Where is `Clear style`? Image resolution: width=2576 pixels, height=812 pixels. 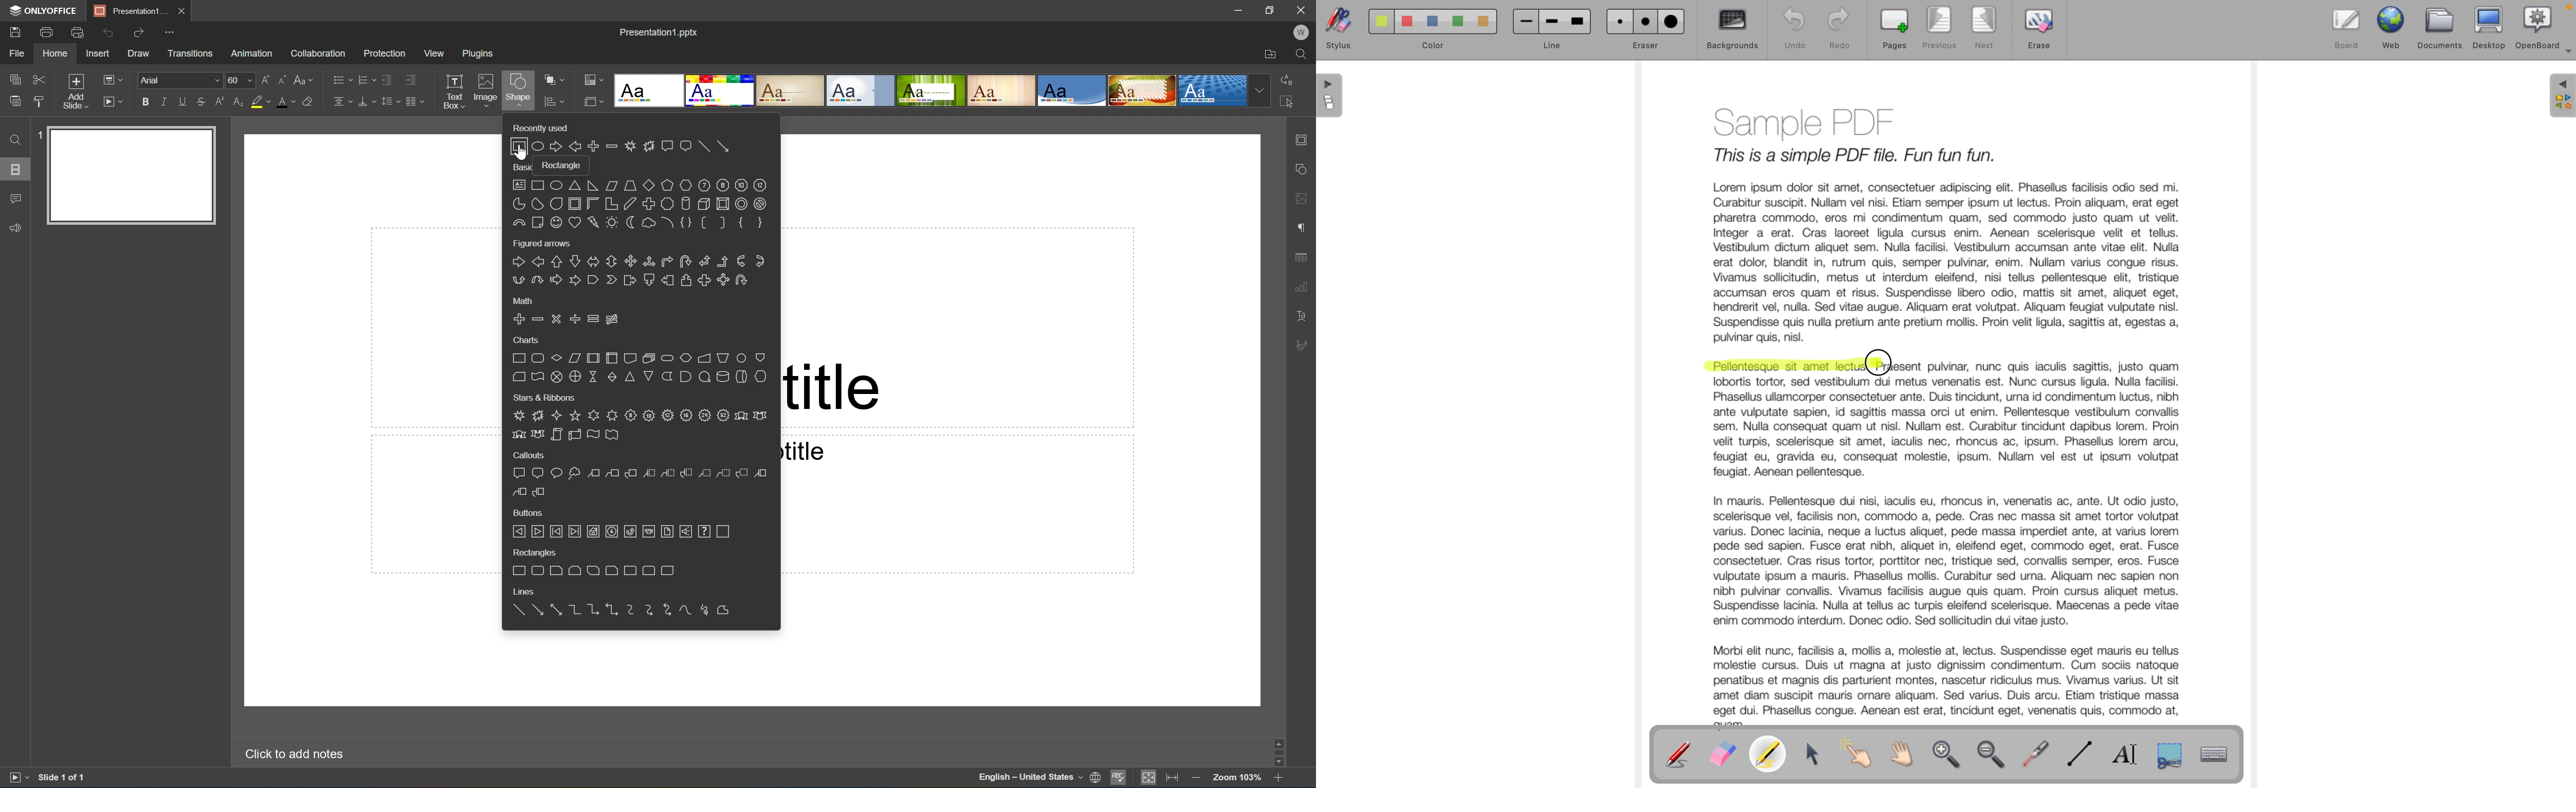
Clear style is located at coordinates (314, 102).